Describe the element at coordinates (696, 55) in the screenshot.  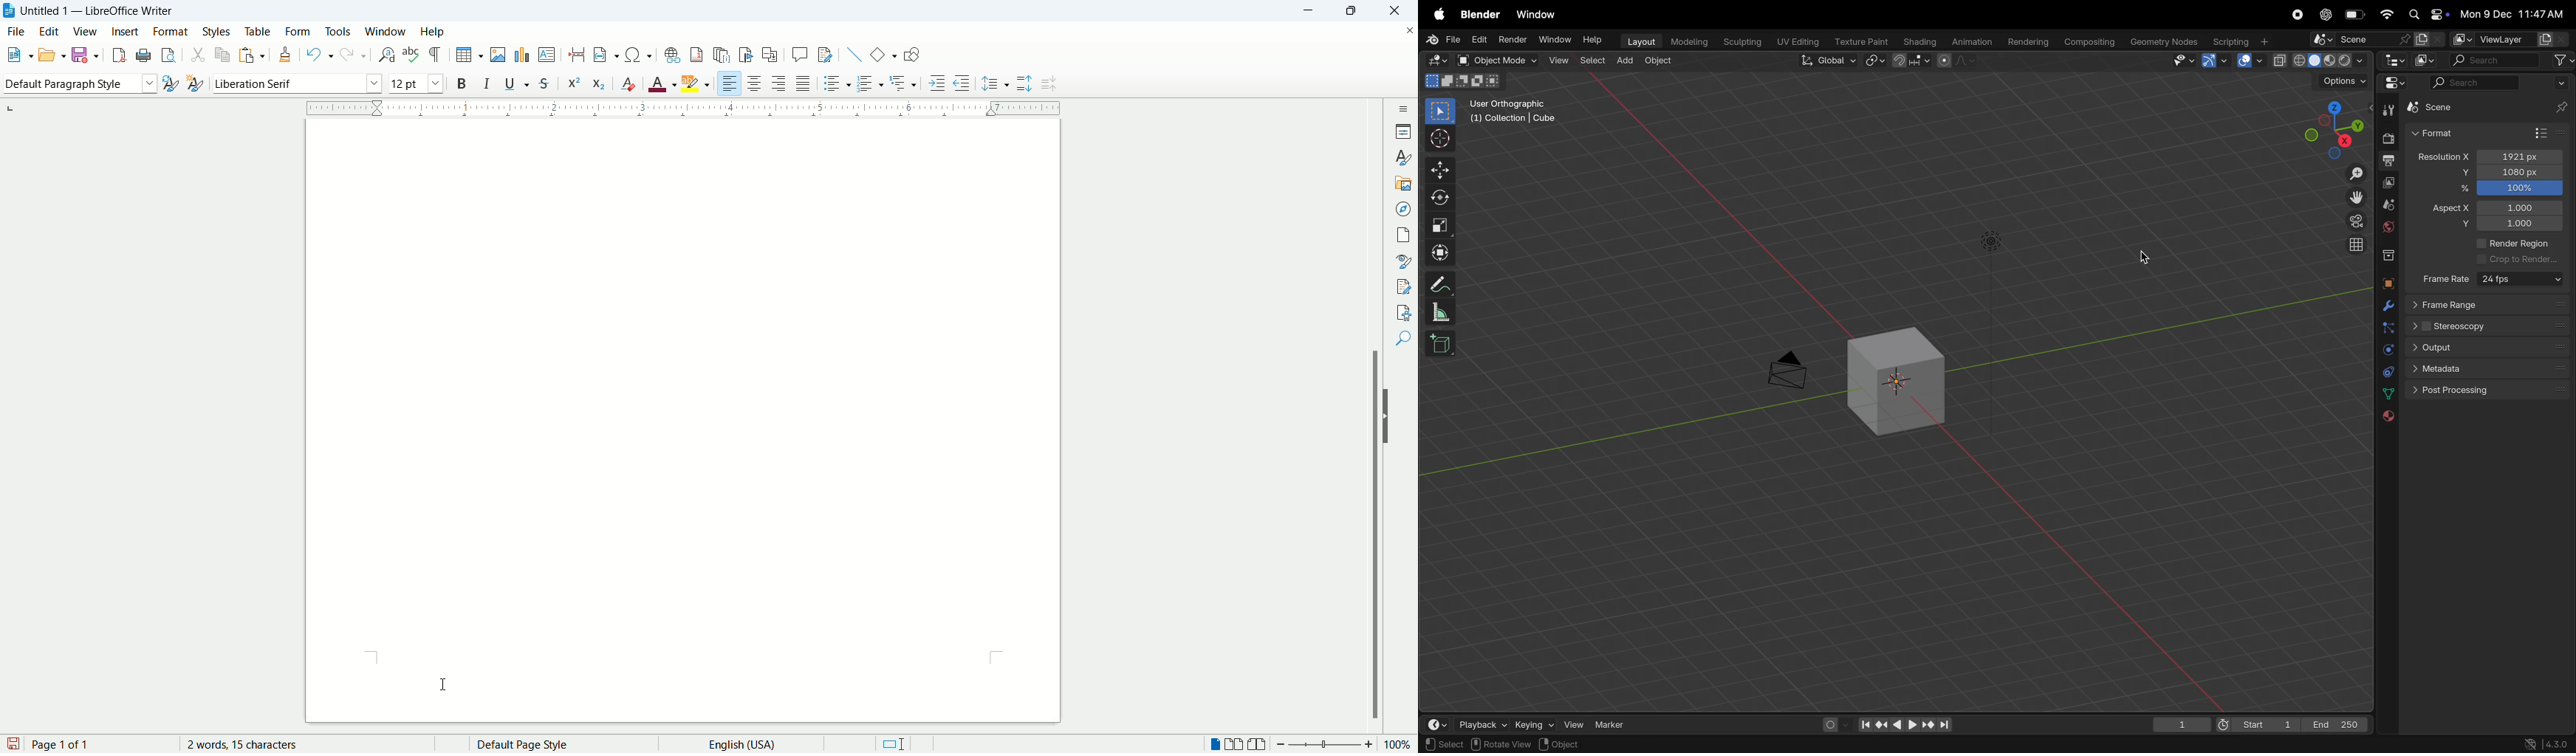
I see `insert footnote` at that location.